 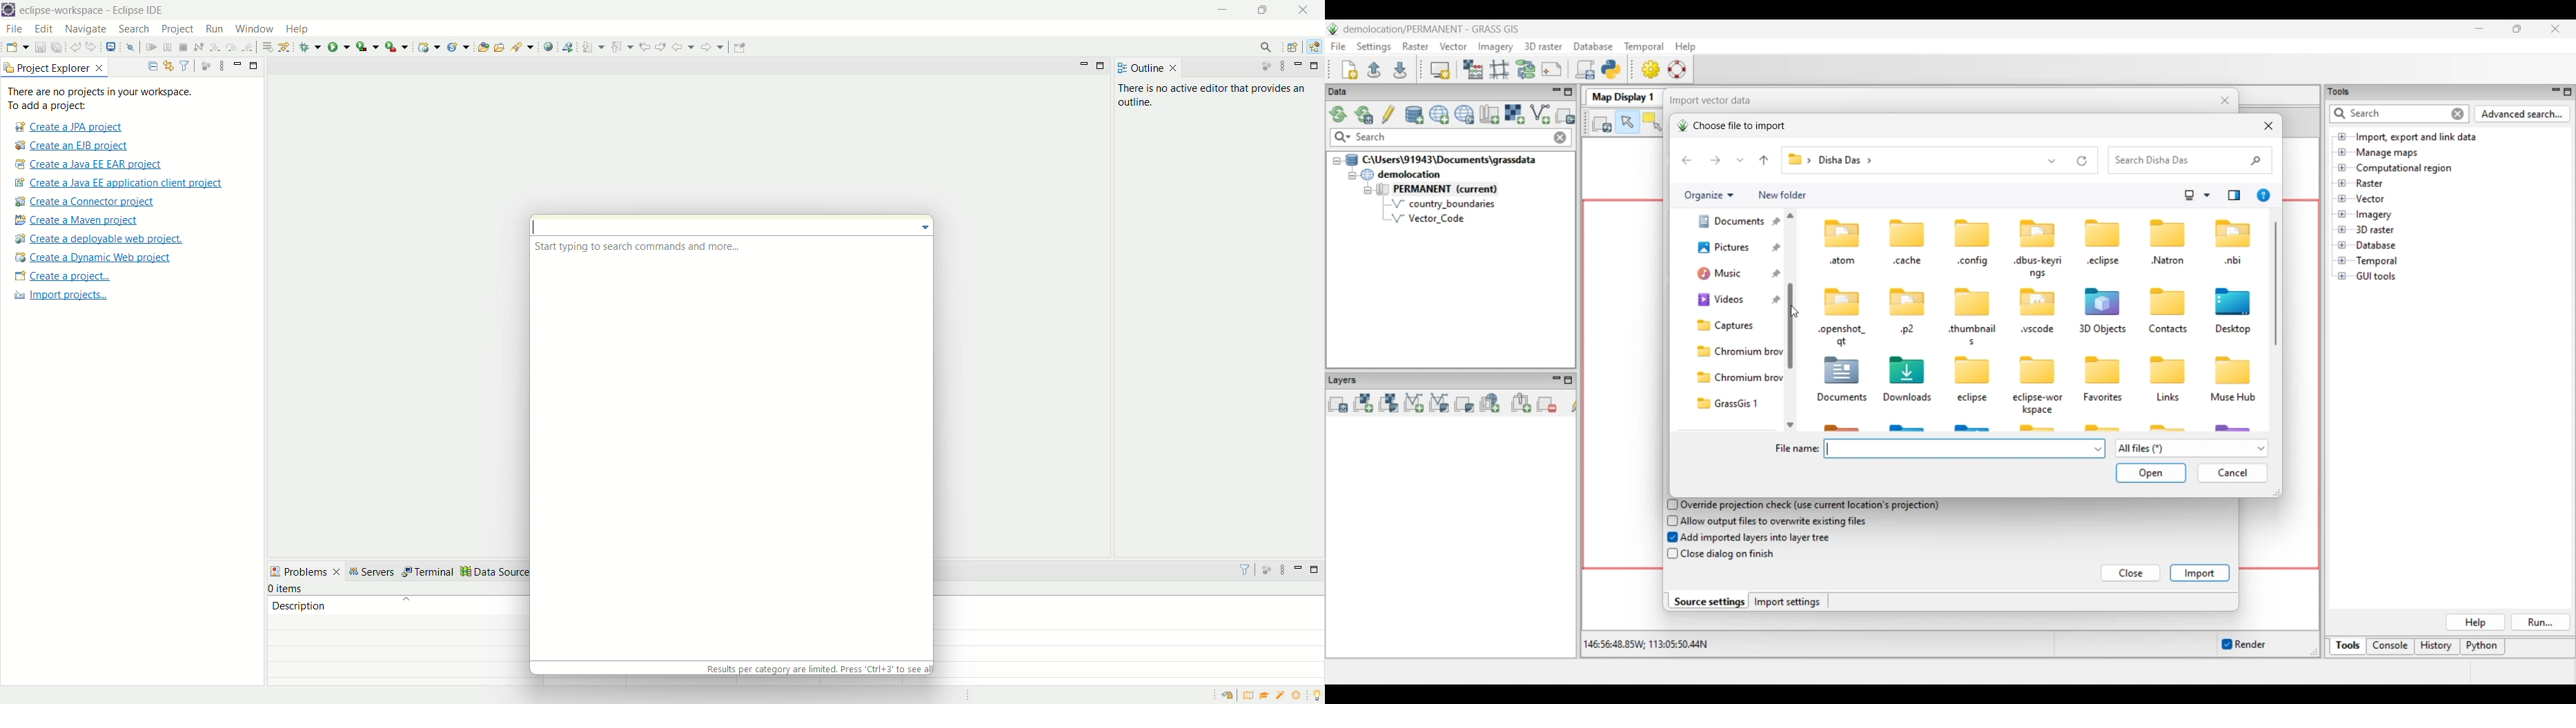 I want to click on link with editor, so click(x=169, y=64).